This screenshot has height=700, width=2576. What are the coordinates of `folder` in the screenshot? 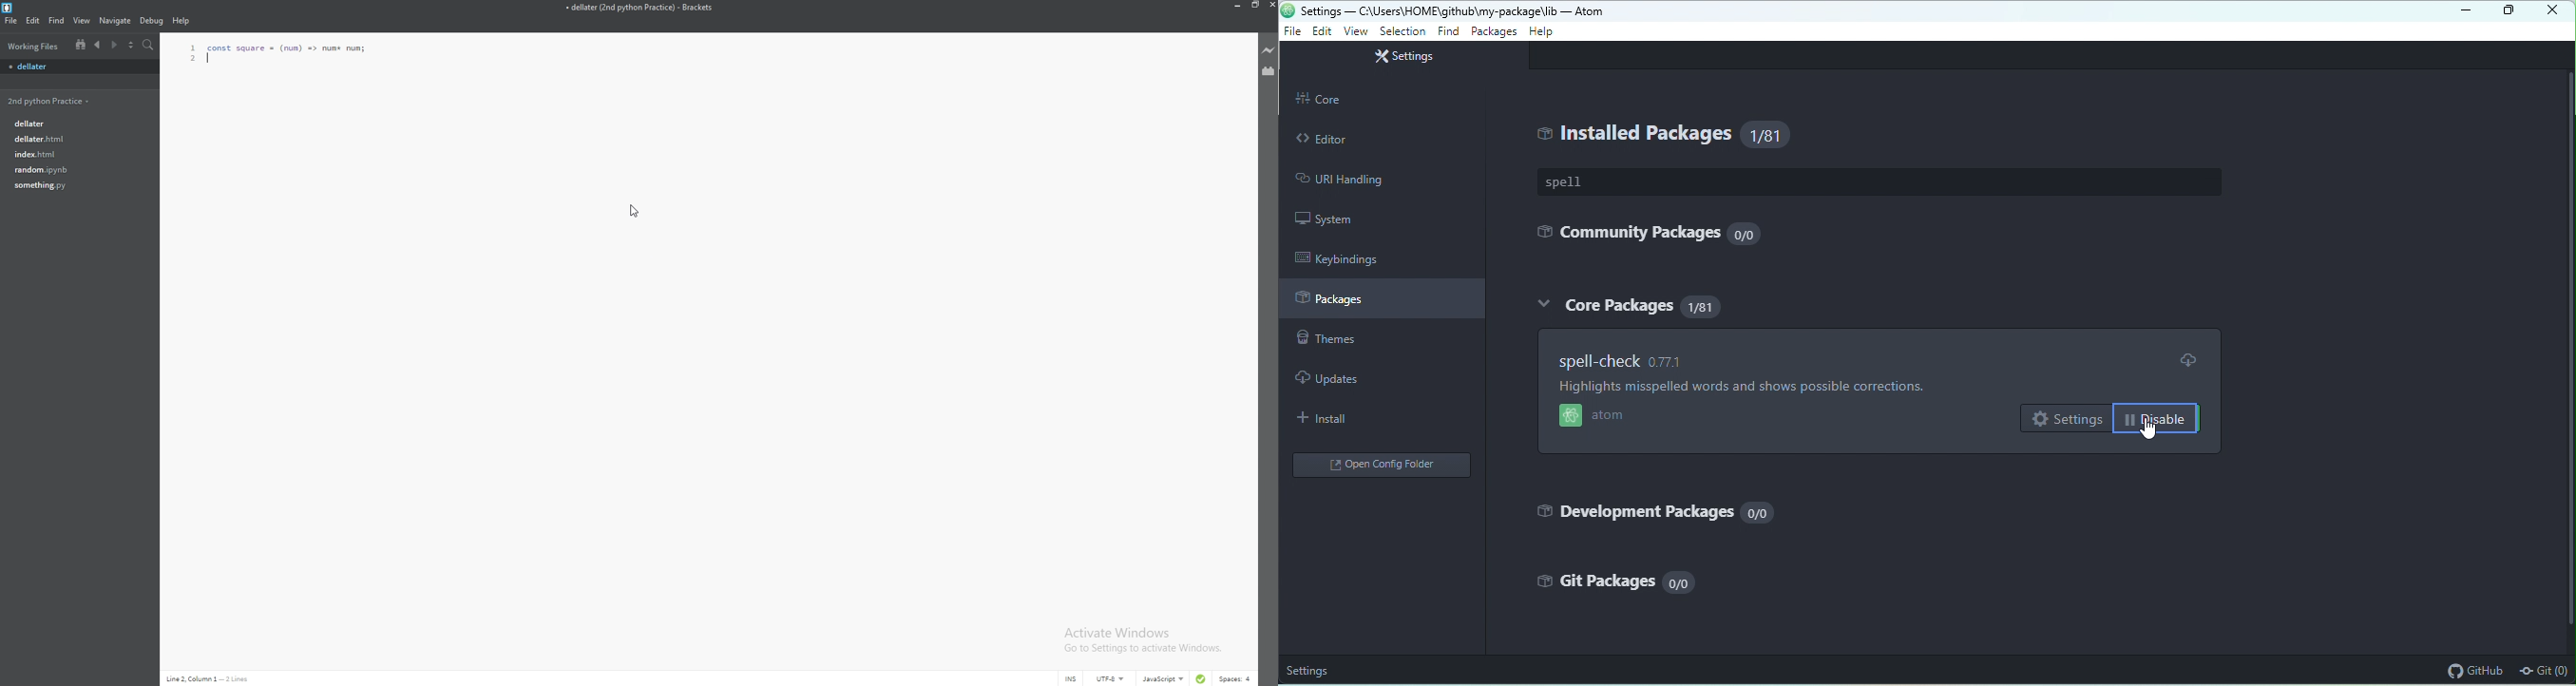 It's located at (47, 100).